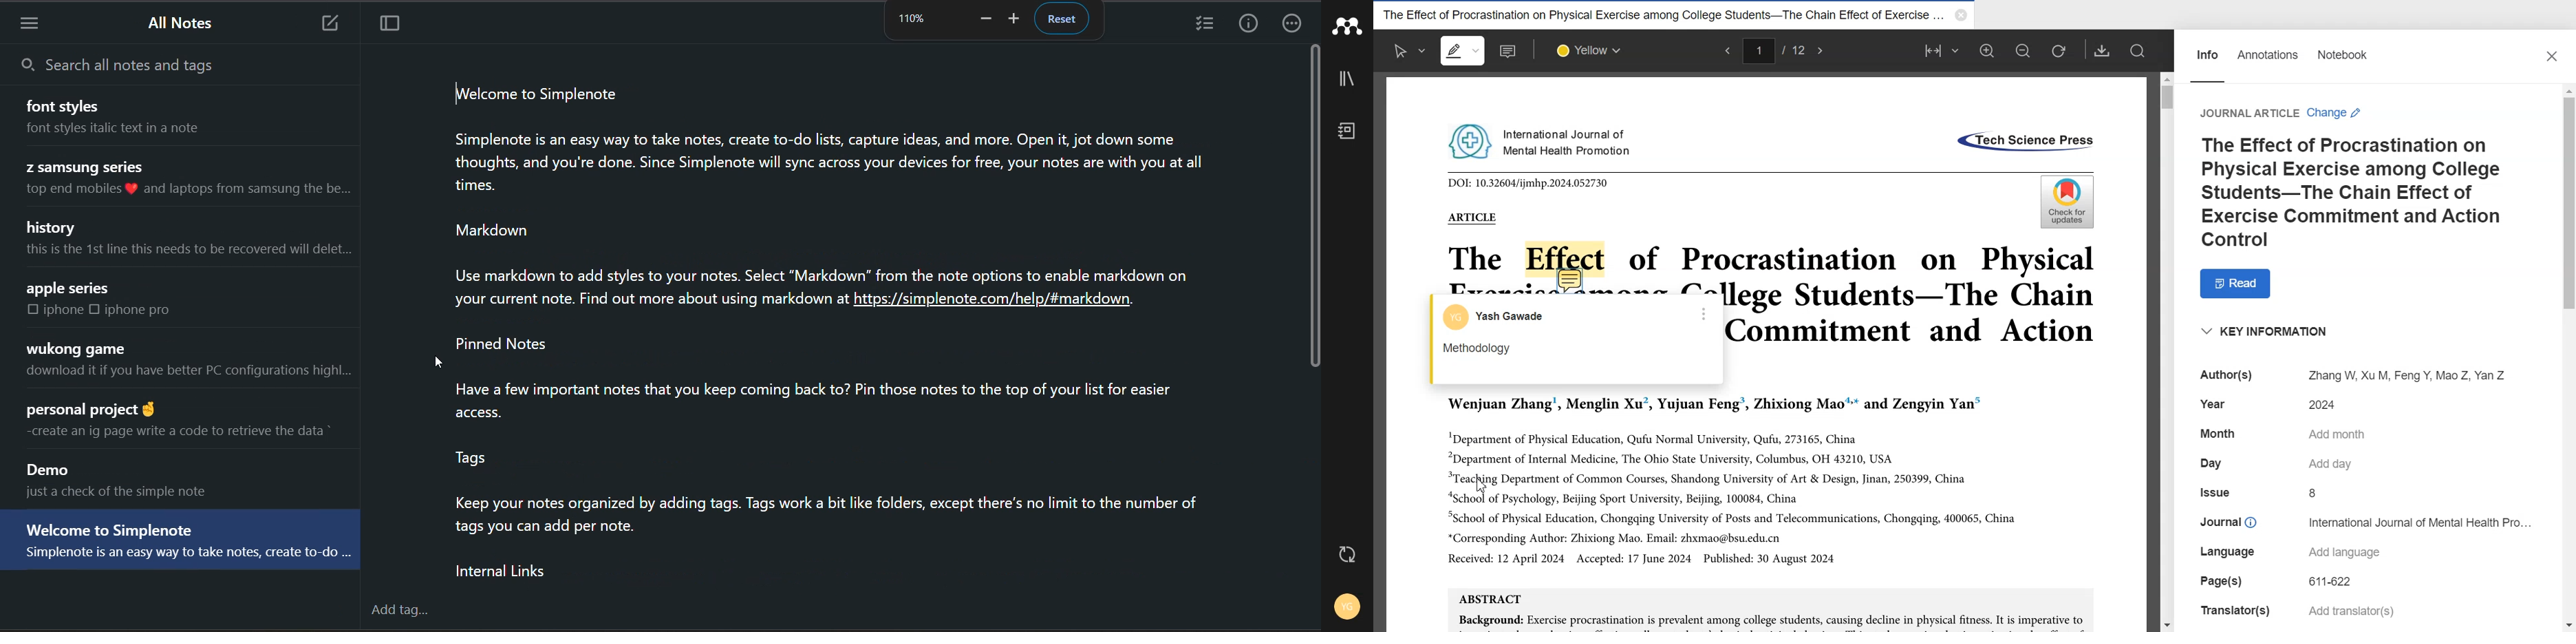  Describe the element at coordinates (2024, 142) in the screenshot. I see `«Tech Science Press` at that location.